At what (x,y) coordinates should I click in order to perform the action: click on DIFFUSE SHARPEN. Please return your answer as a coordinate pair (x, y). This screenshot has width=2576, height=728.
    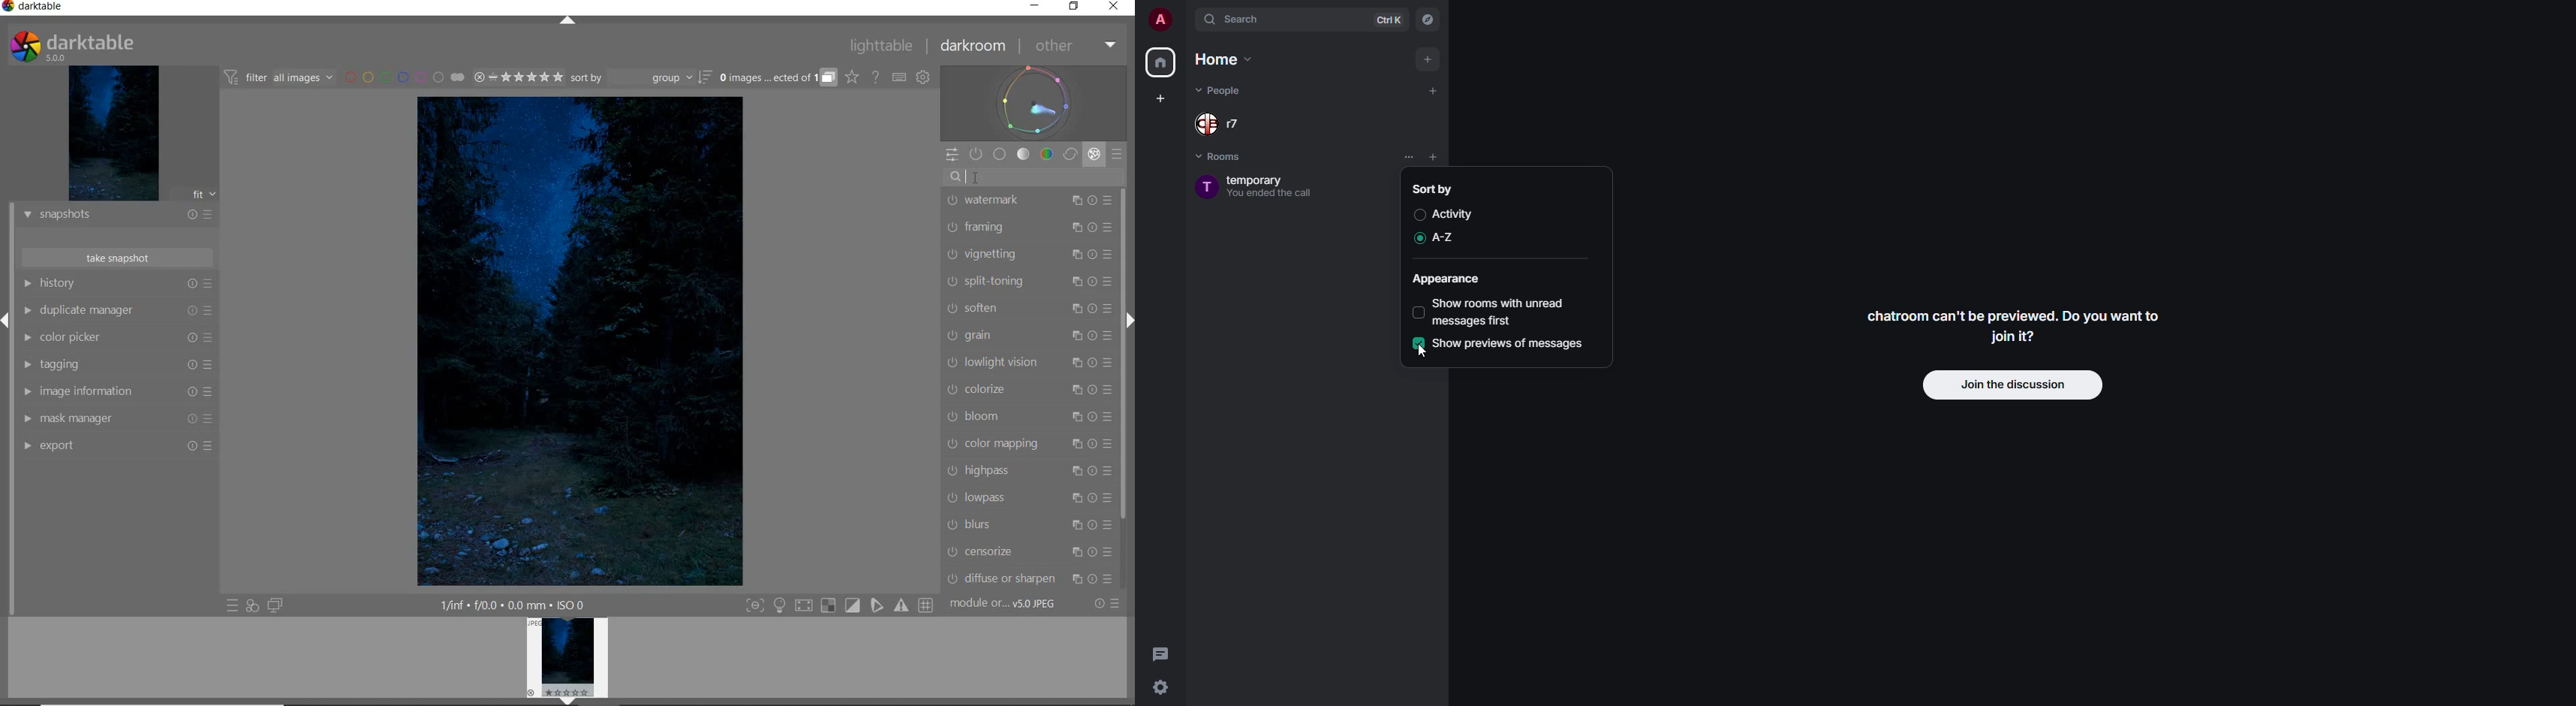
    Looking at the image, I should click on (1032, 578).